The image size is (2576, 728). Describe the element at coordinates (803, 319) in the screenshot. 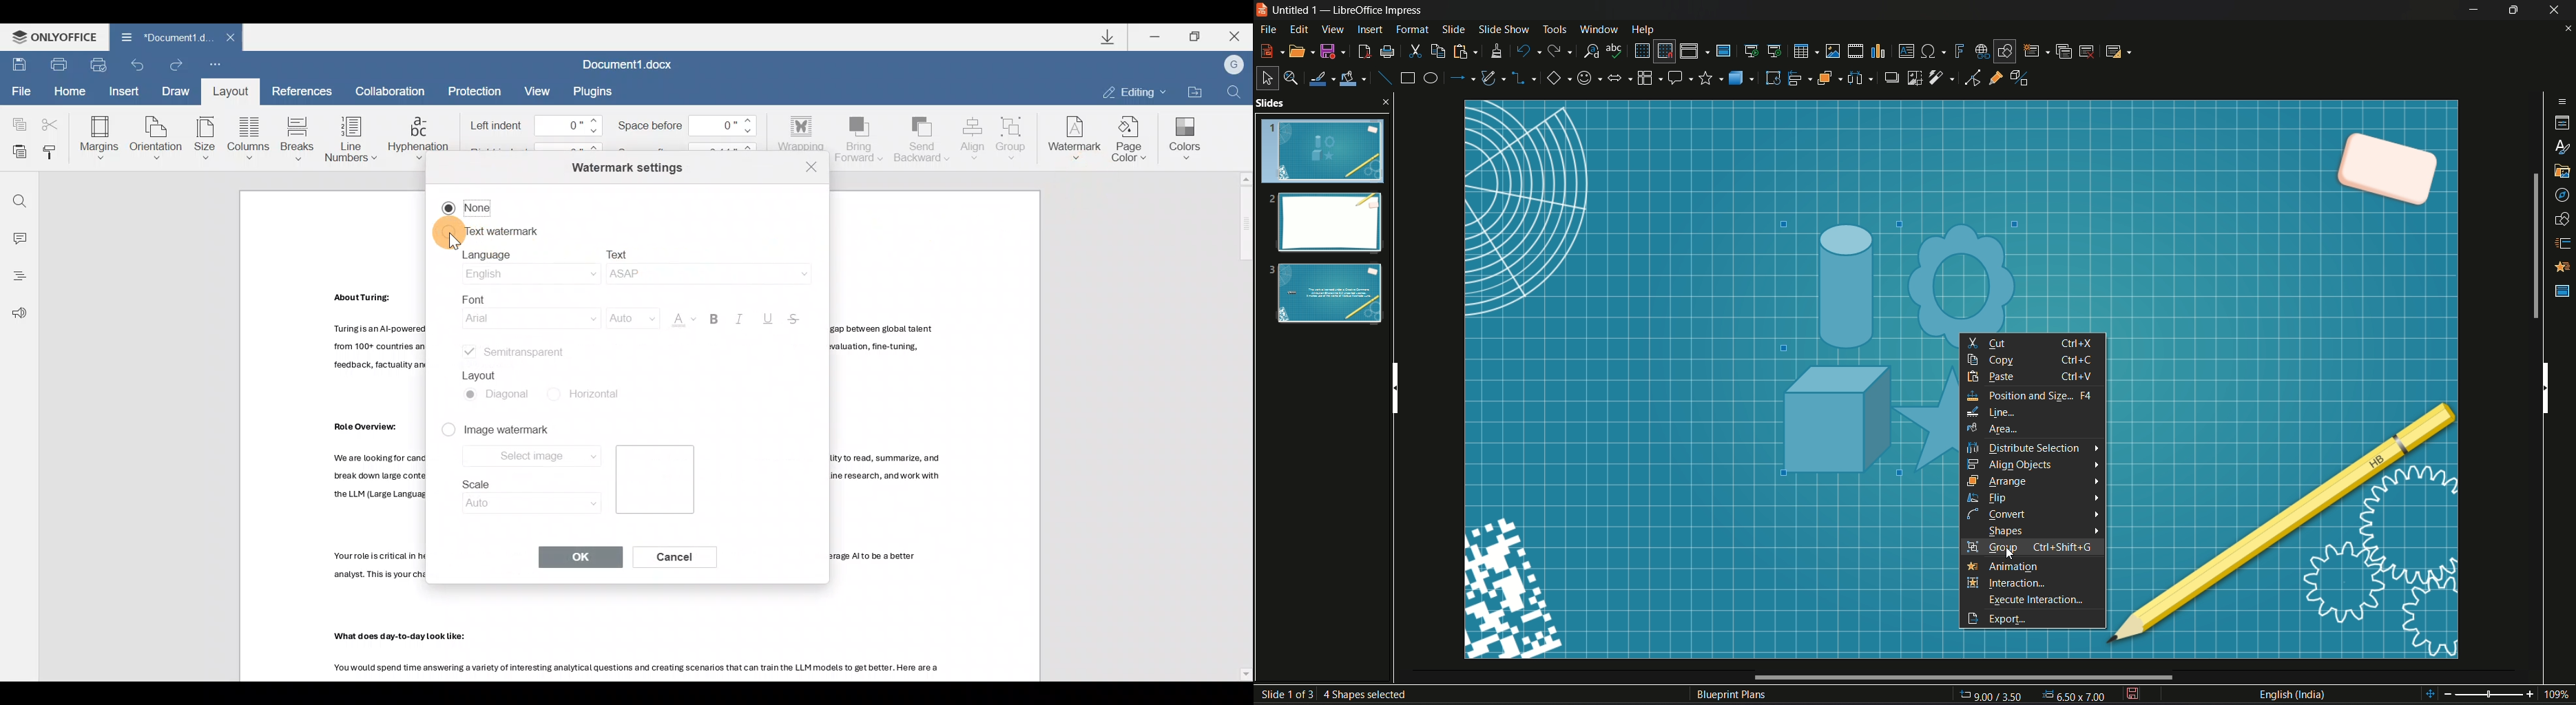

I see `Strikethrough` at that location.